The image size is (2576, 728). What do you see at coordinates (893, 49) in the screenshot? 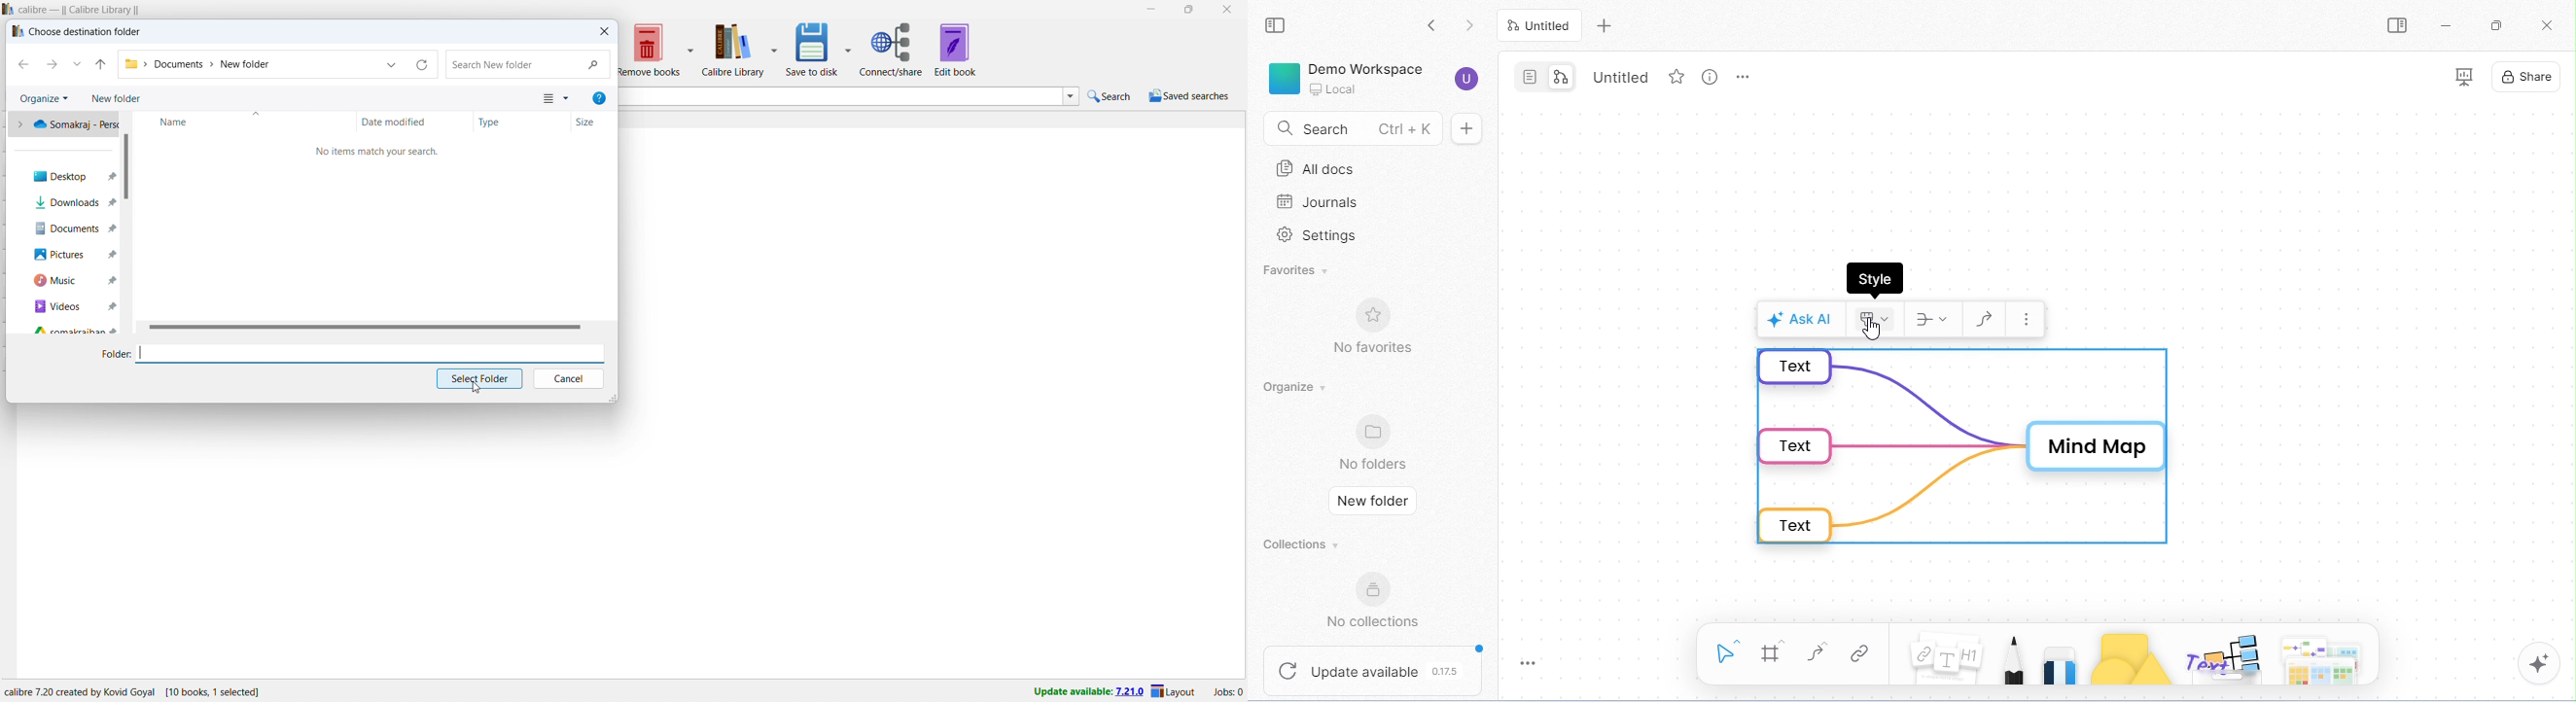
I see `connect/share` at bounding box center [893, 49].